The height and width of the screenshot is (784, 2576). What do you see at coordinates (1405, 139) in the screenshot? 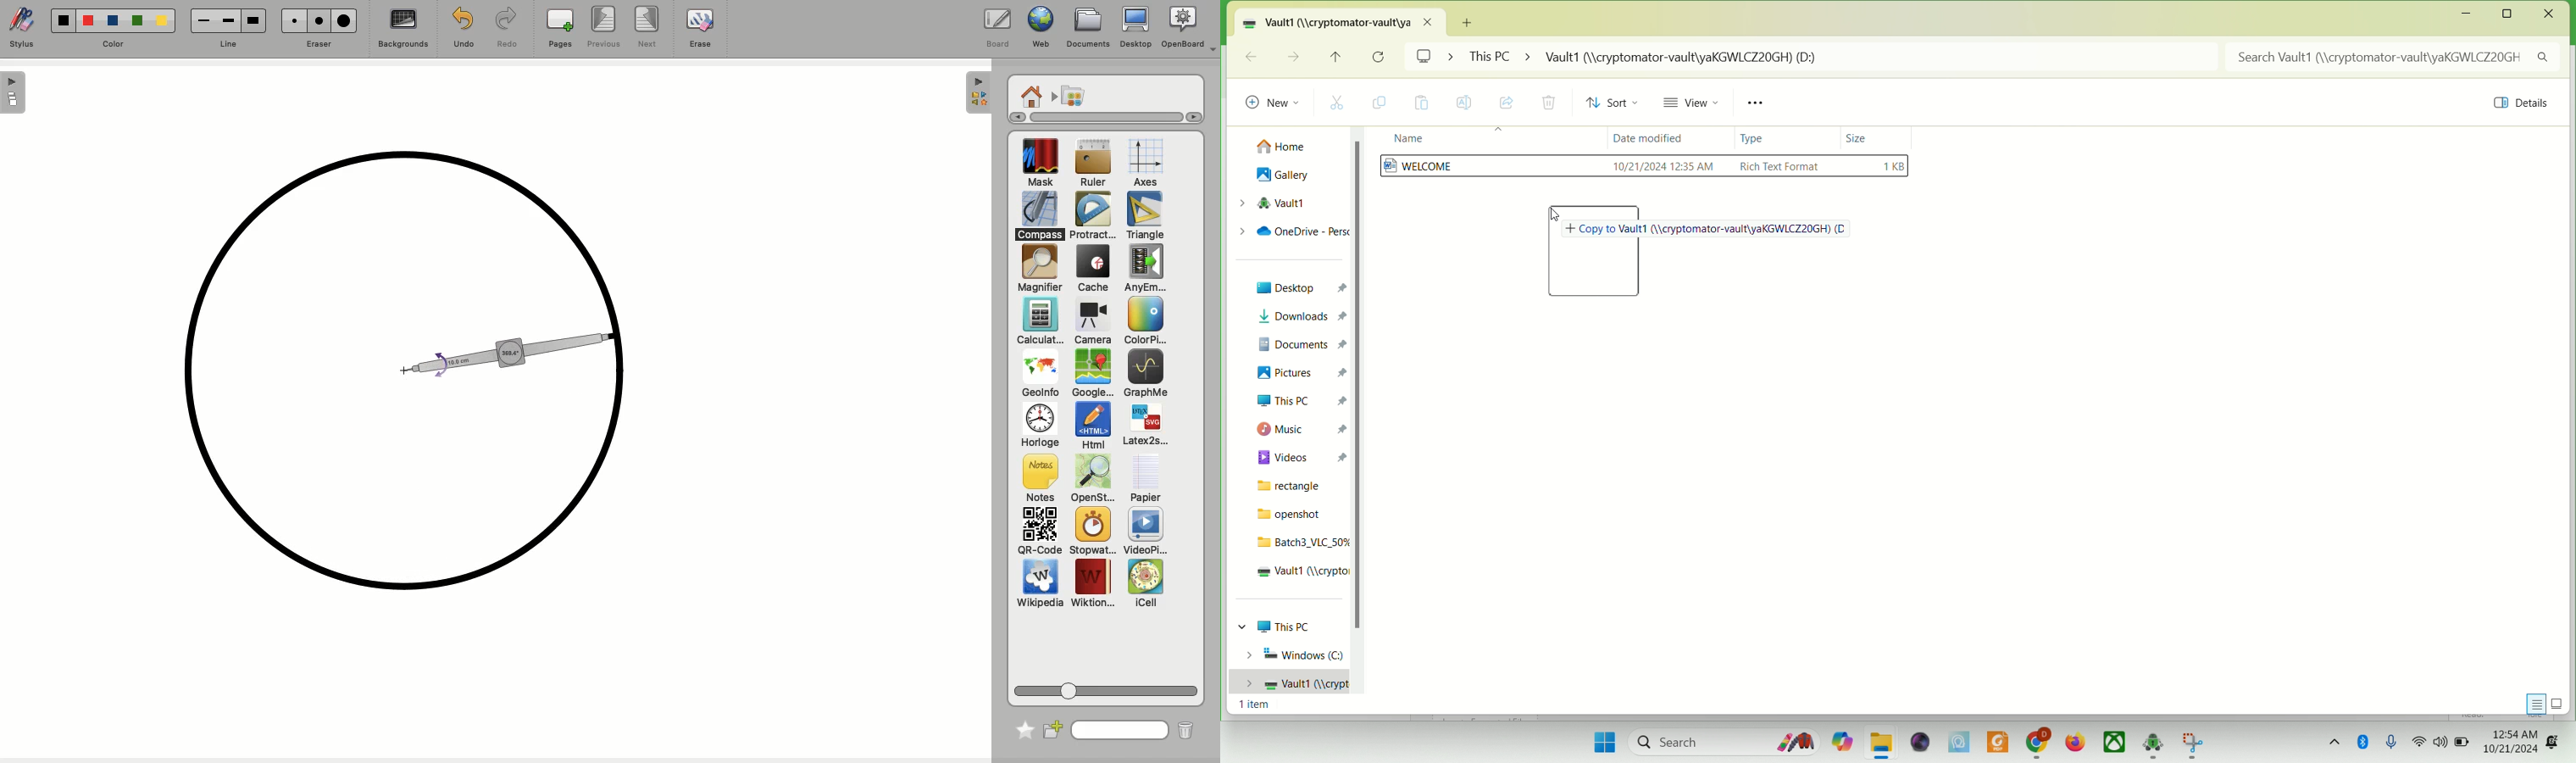
I see `name` at bounding box center [1405, 139].